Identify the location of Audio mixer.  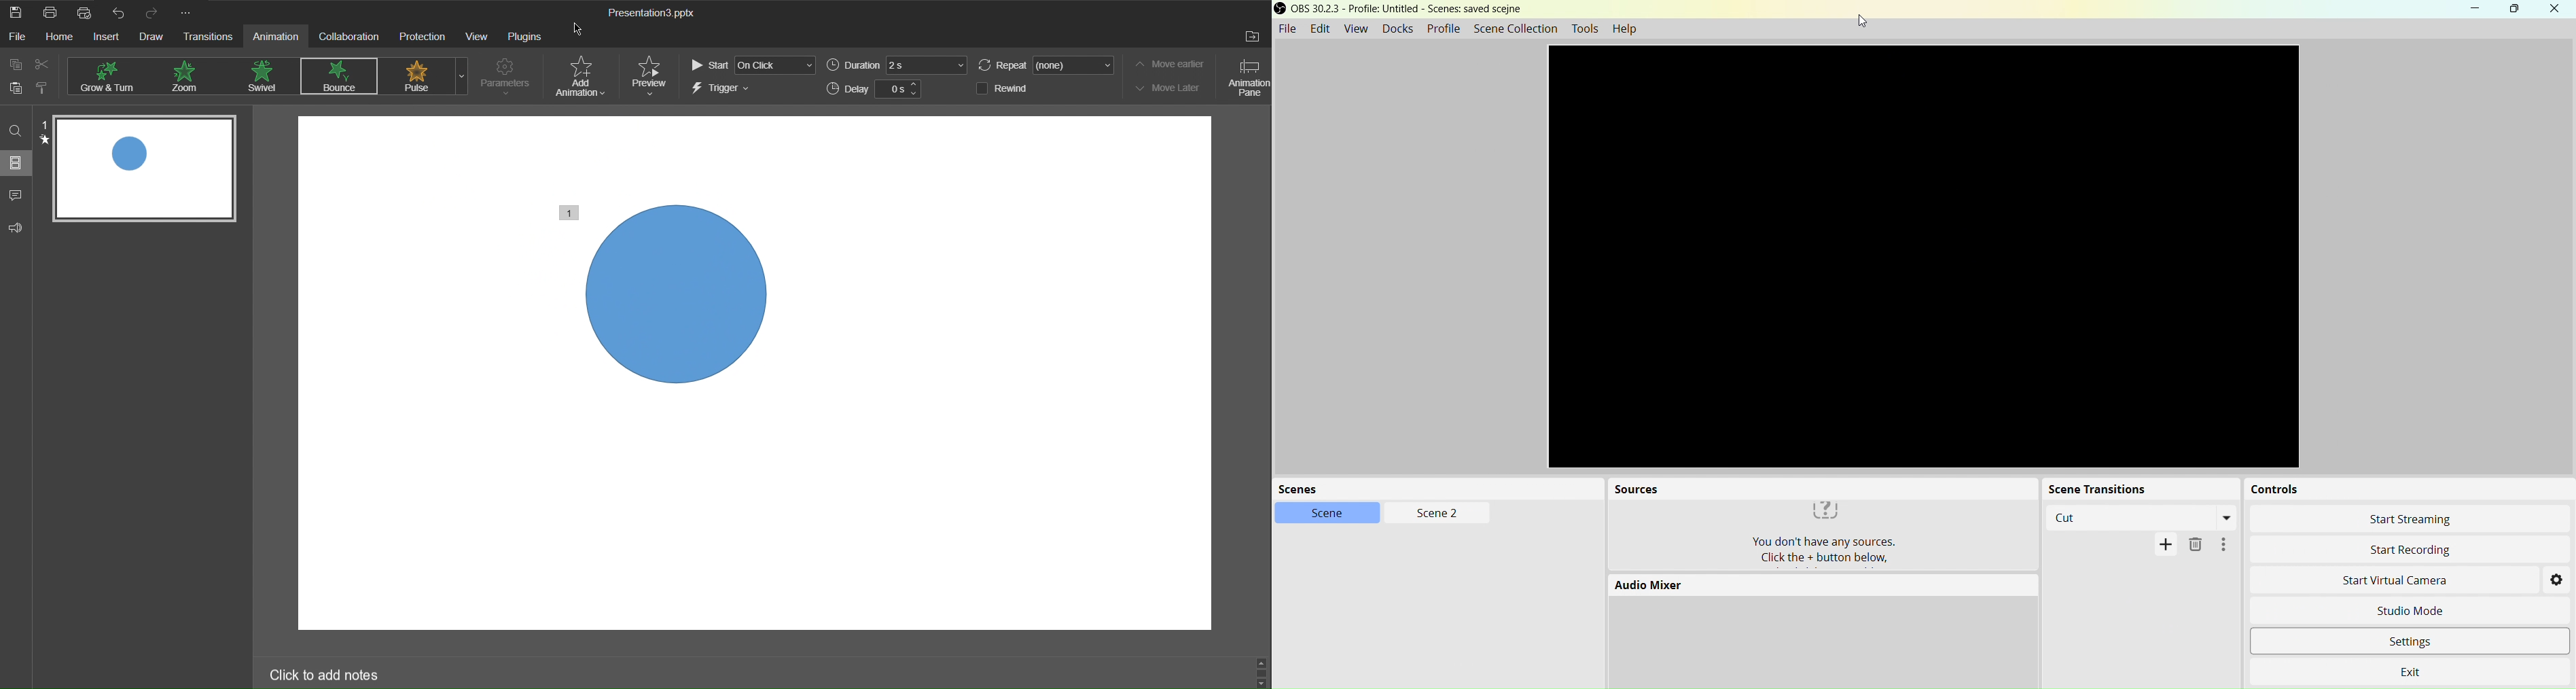
(1814, 585).